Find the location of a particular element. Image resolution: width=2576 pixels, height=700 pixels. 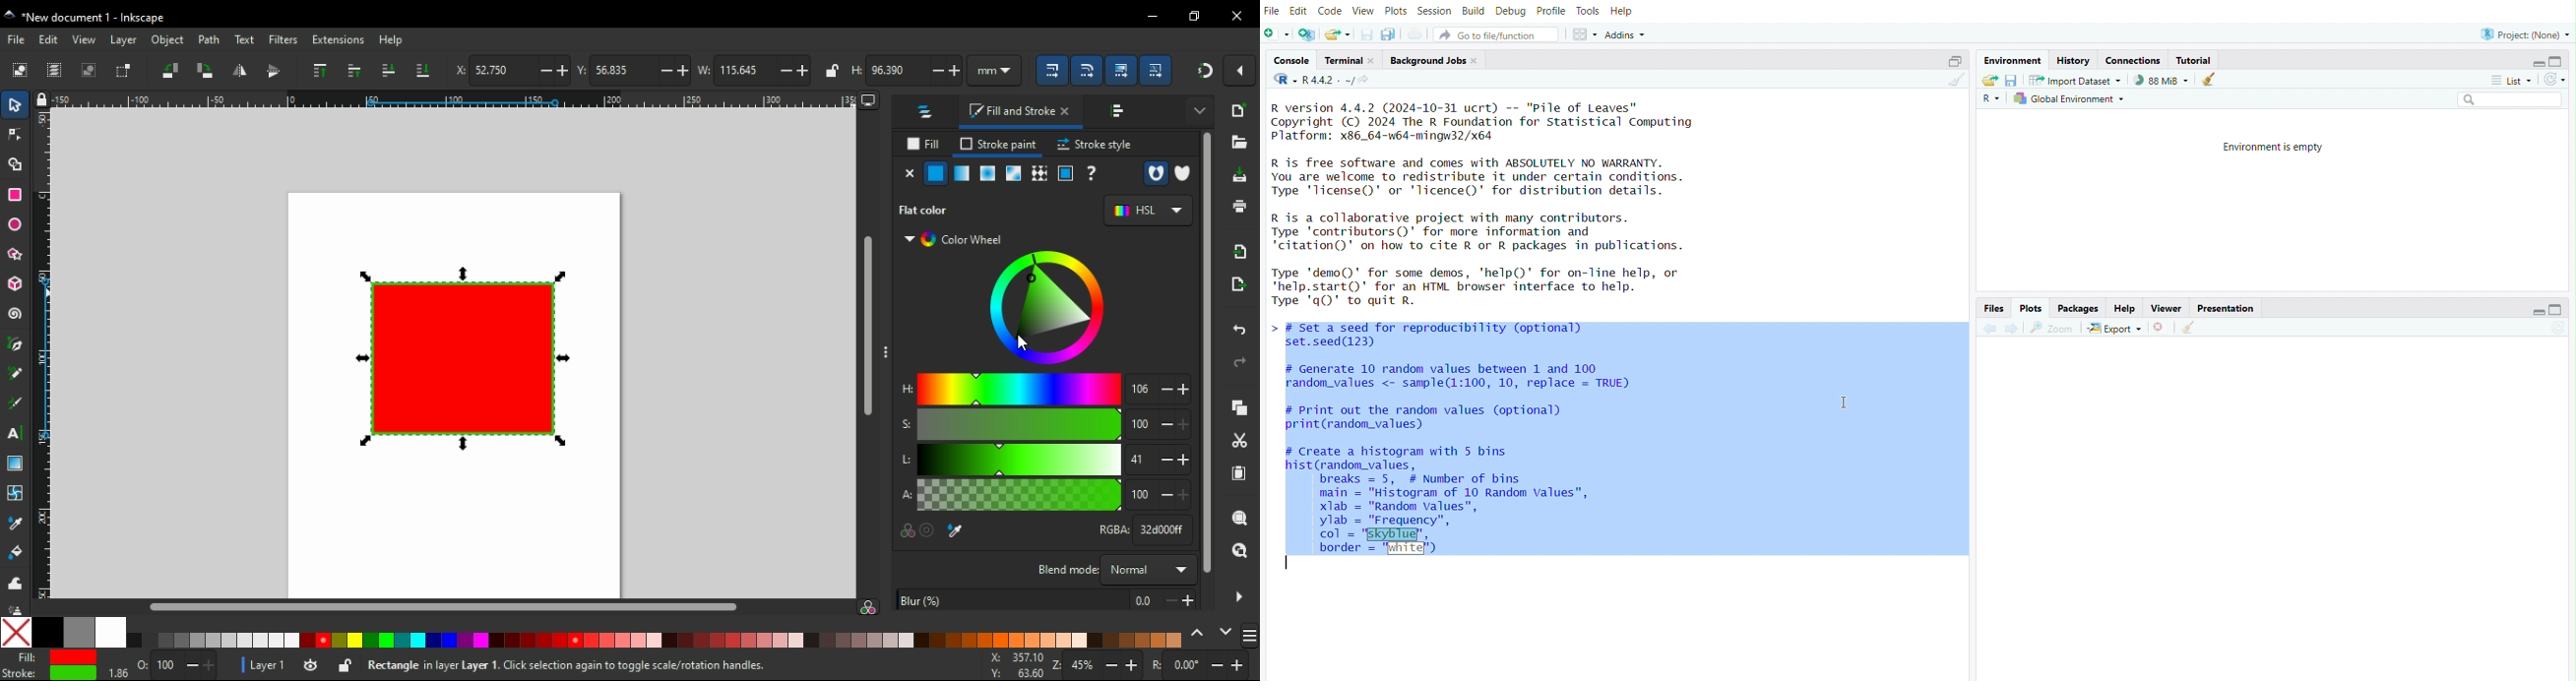

no objects selected is located at coordinates (631, 666).